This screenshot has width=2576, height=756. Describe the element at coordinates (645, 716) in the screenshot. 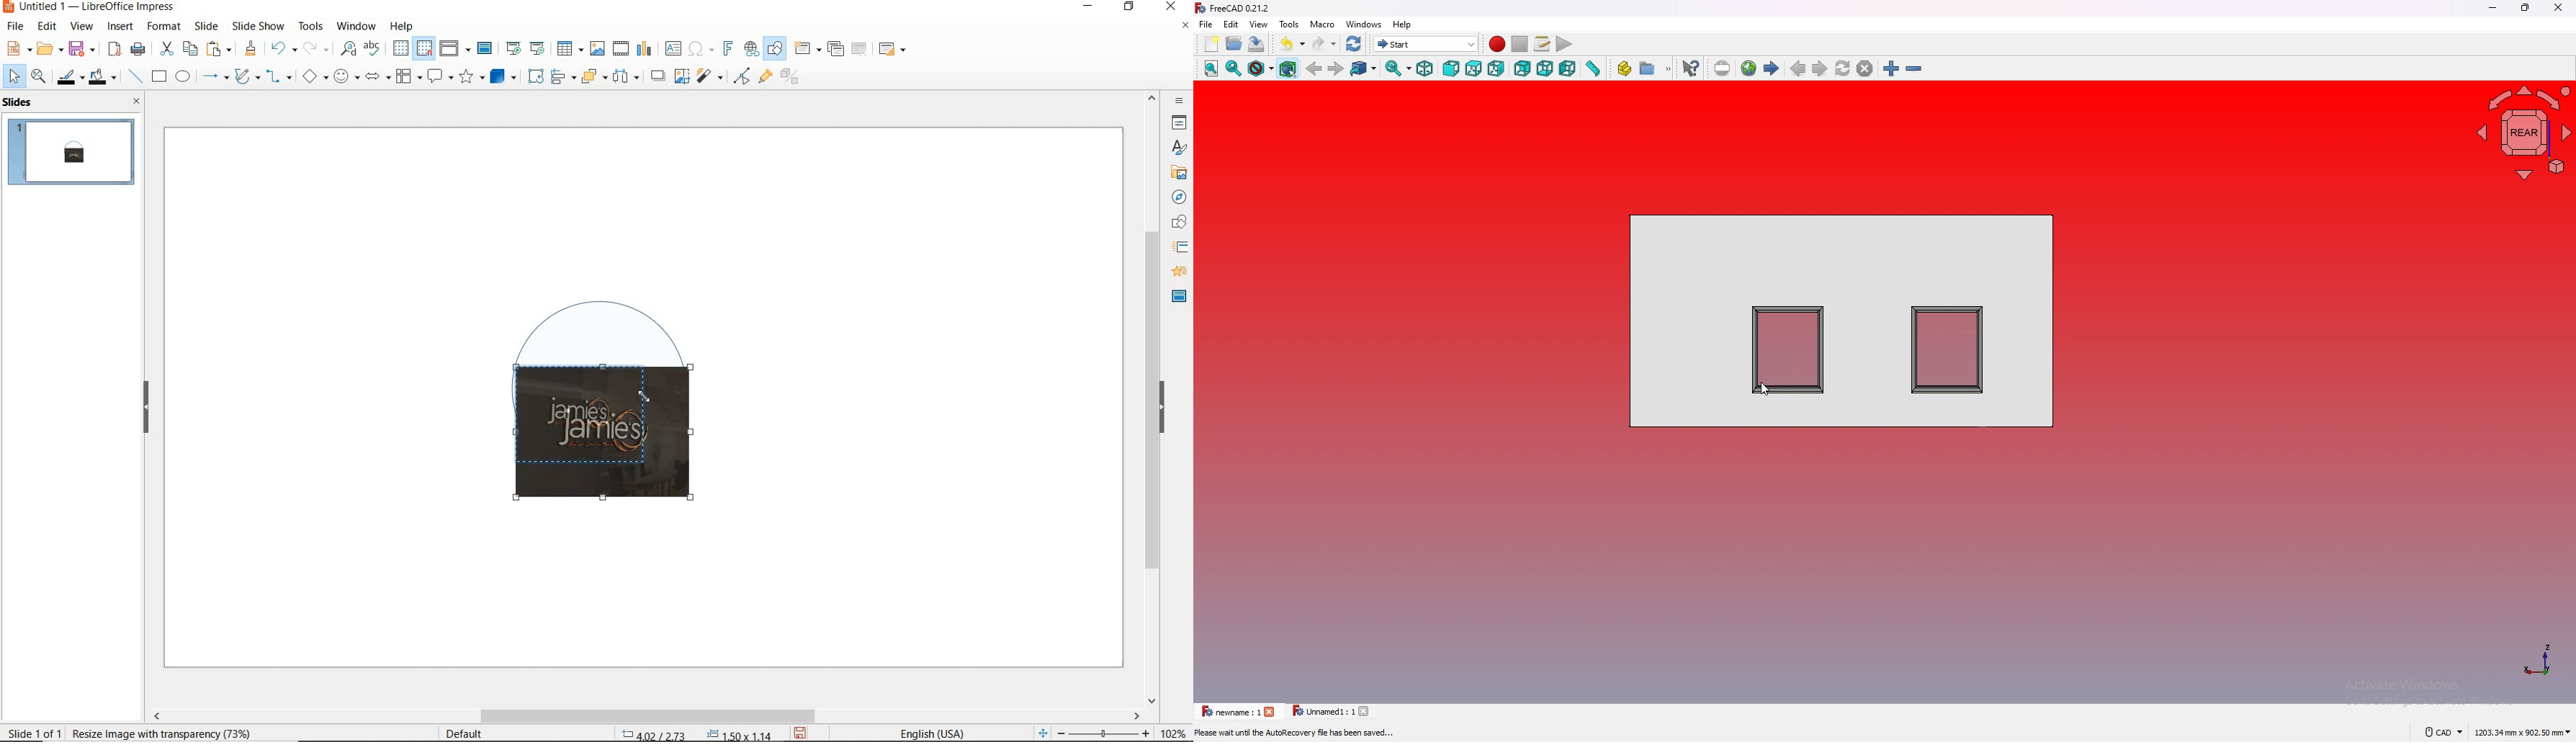

I see `scrollbar` at that location.